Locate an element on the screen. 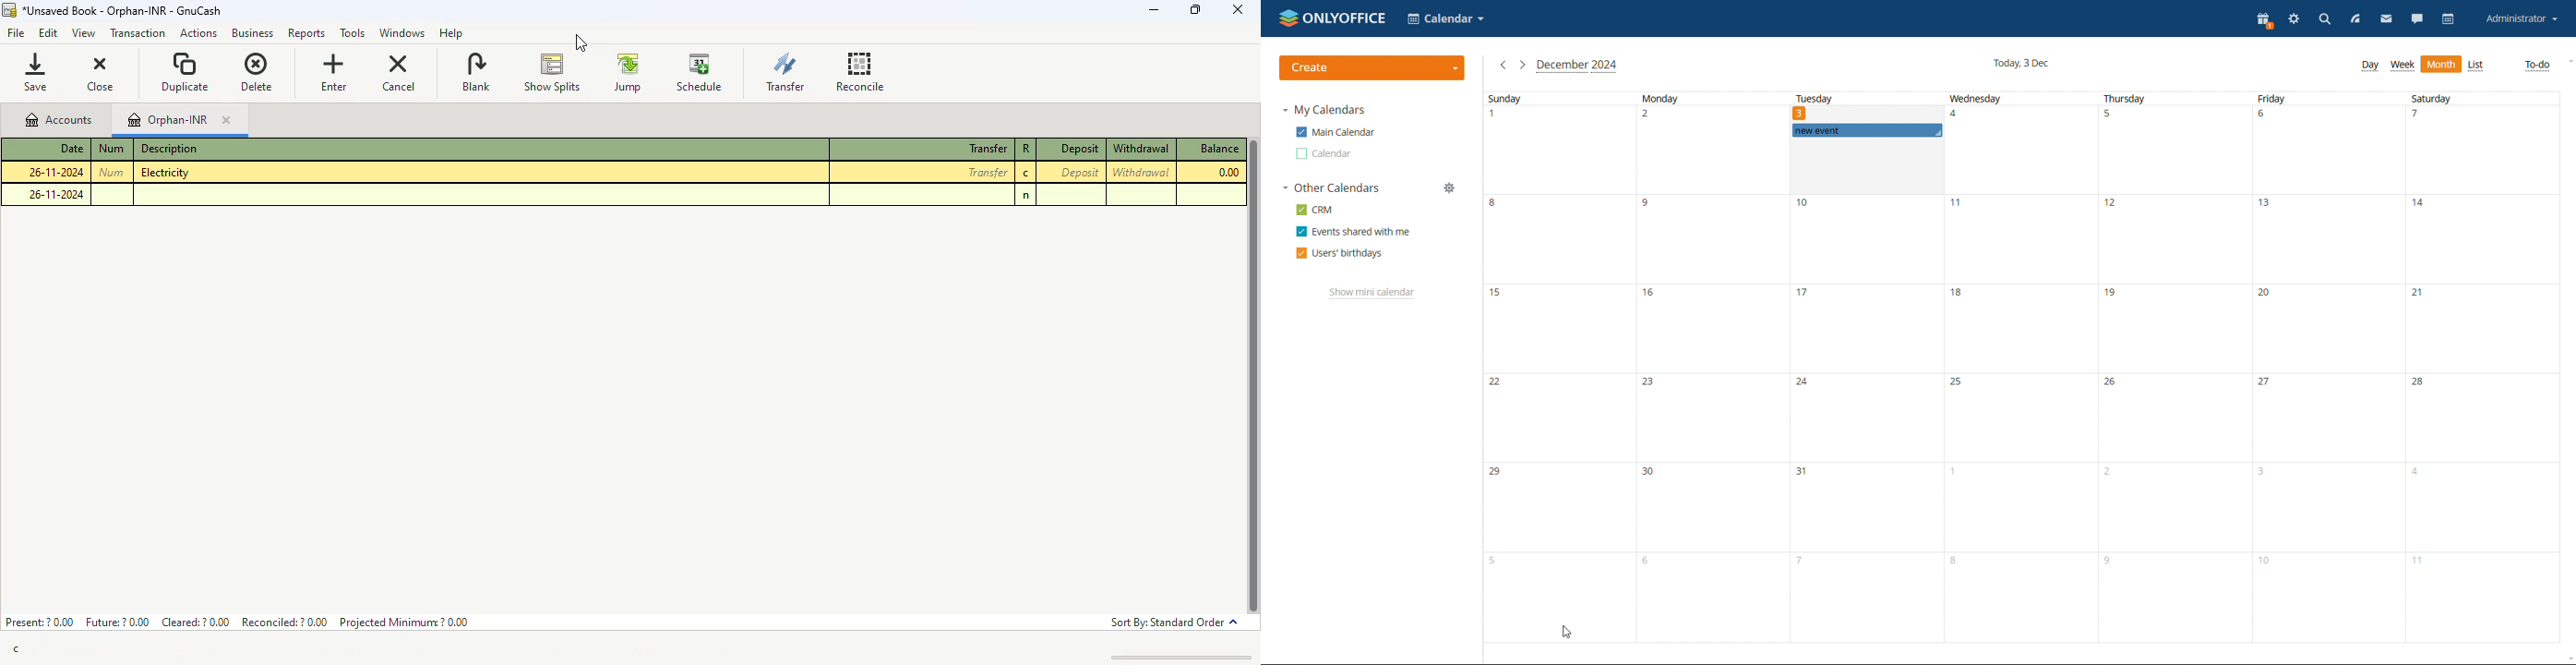 This screenshot has width=2576, height=672. delete is located at coordinates (257, 72).